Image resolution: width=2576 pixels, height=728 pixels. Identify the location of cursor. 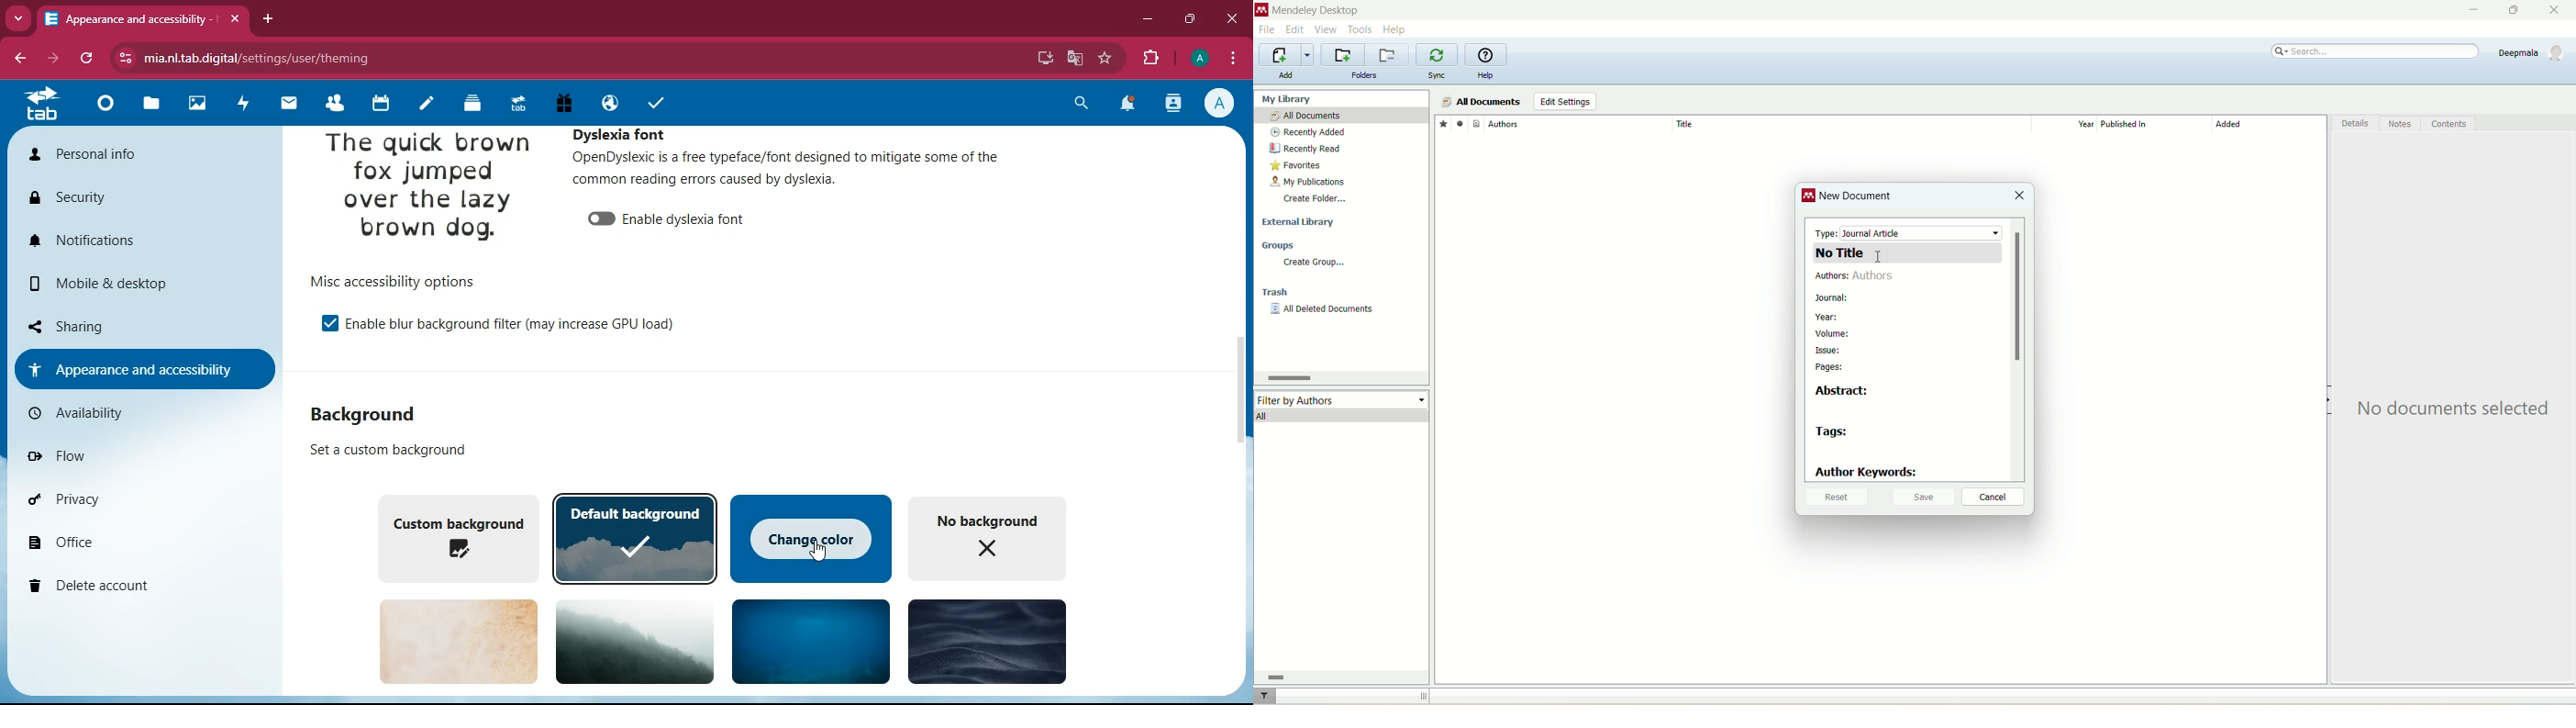
(822, 551).